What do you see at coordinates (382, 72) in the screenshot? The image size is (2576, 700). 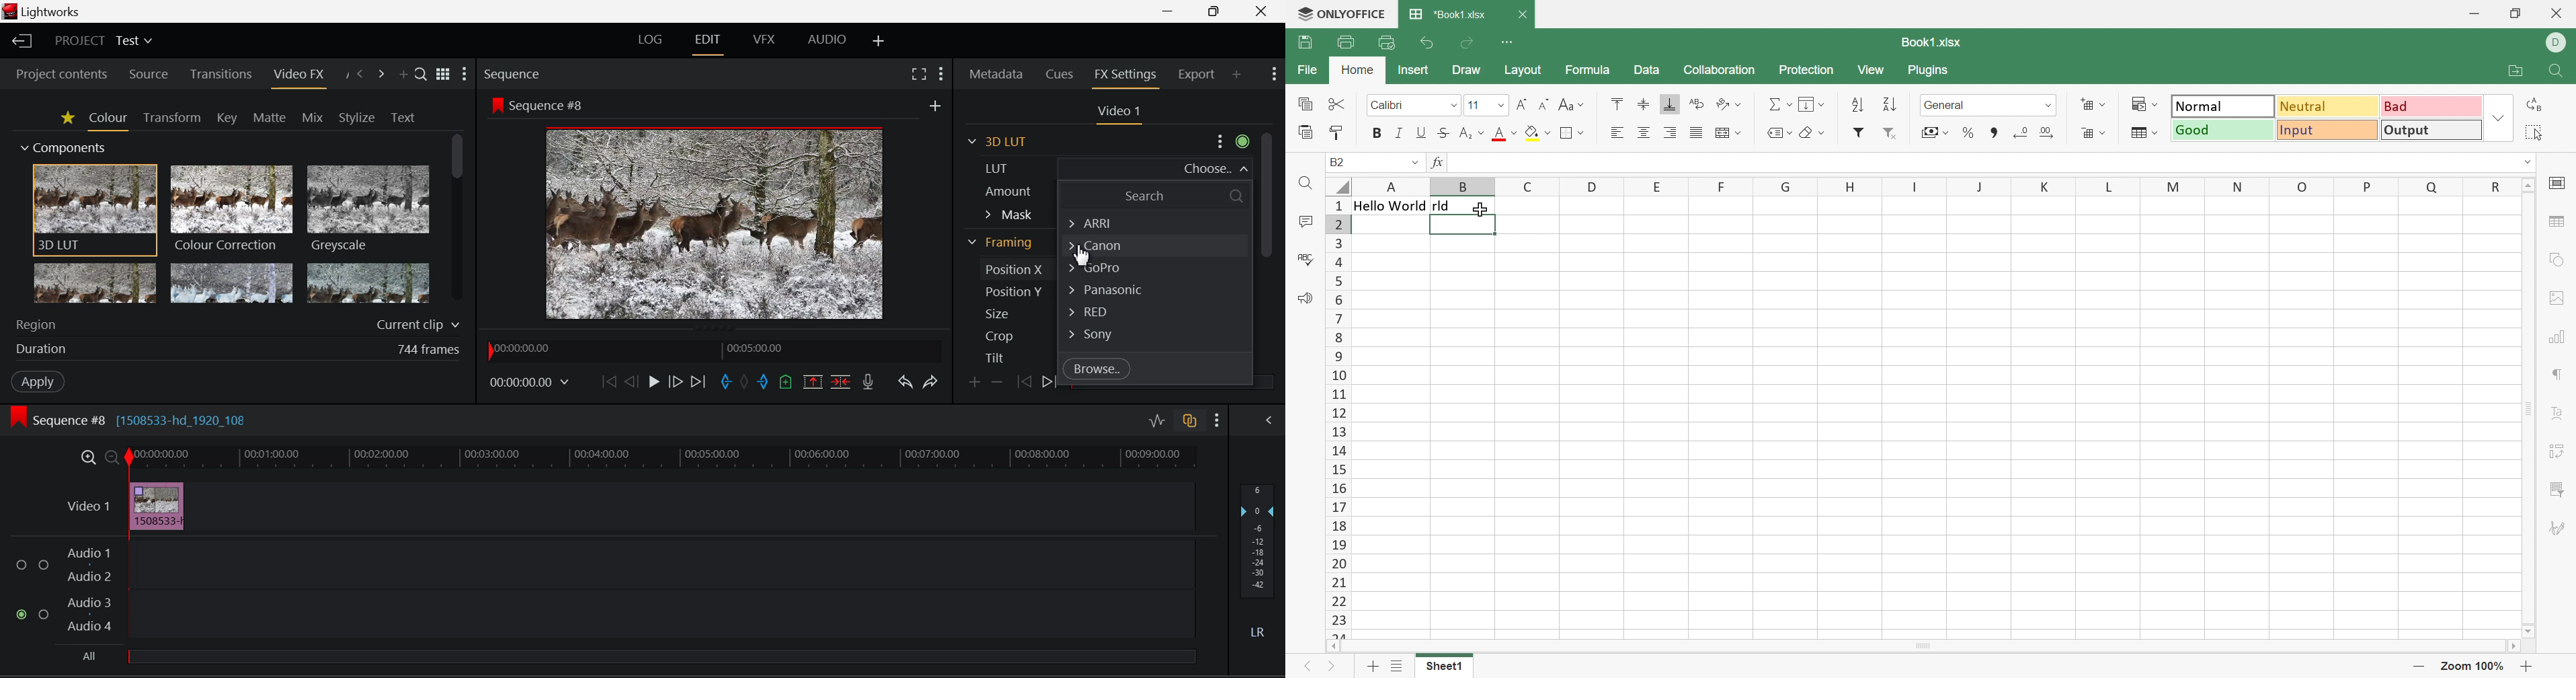 I see `Next Panel` at bounding box center [382, 72].